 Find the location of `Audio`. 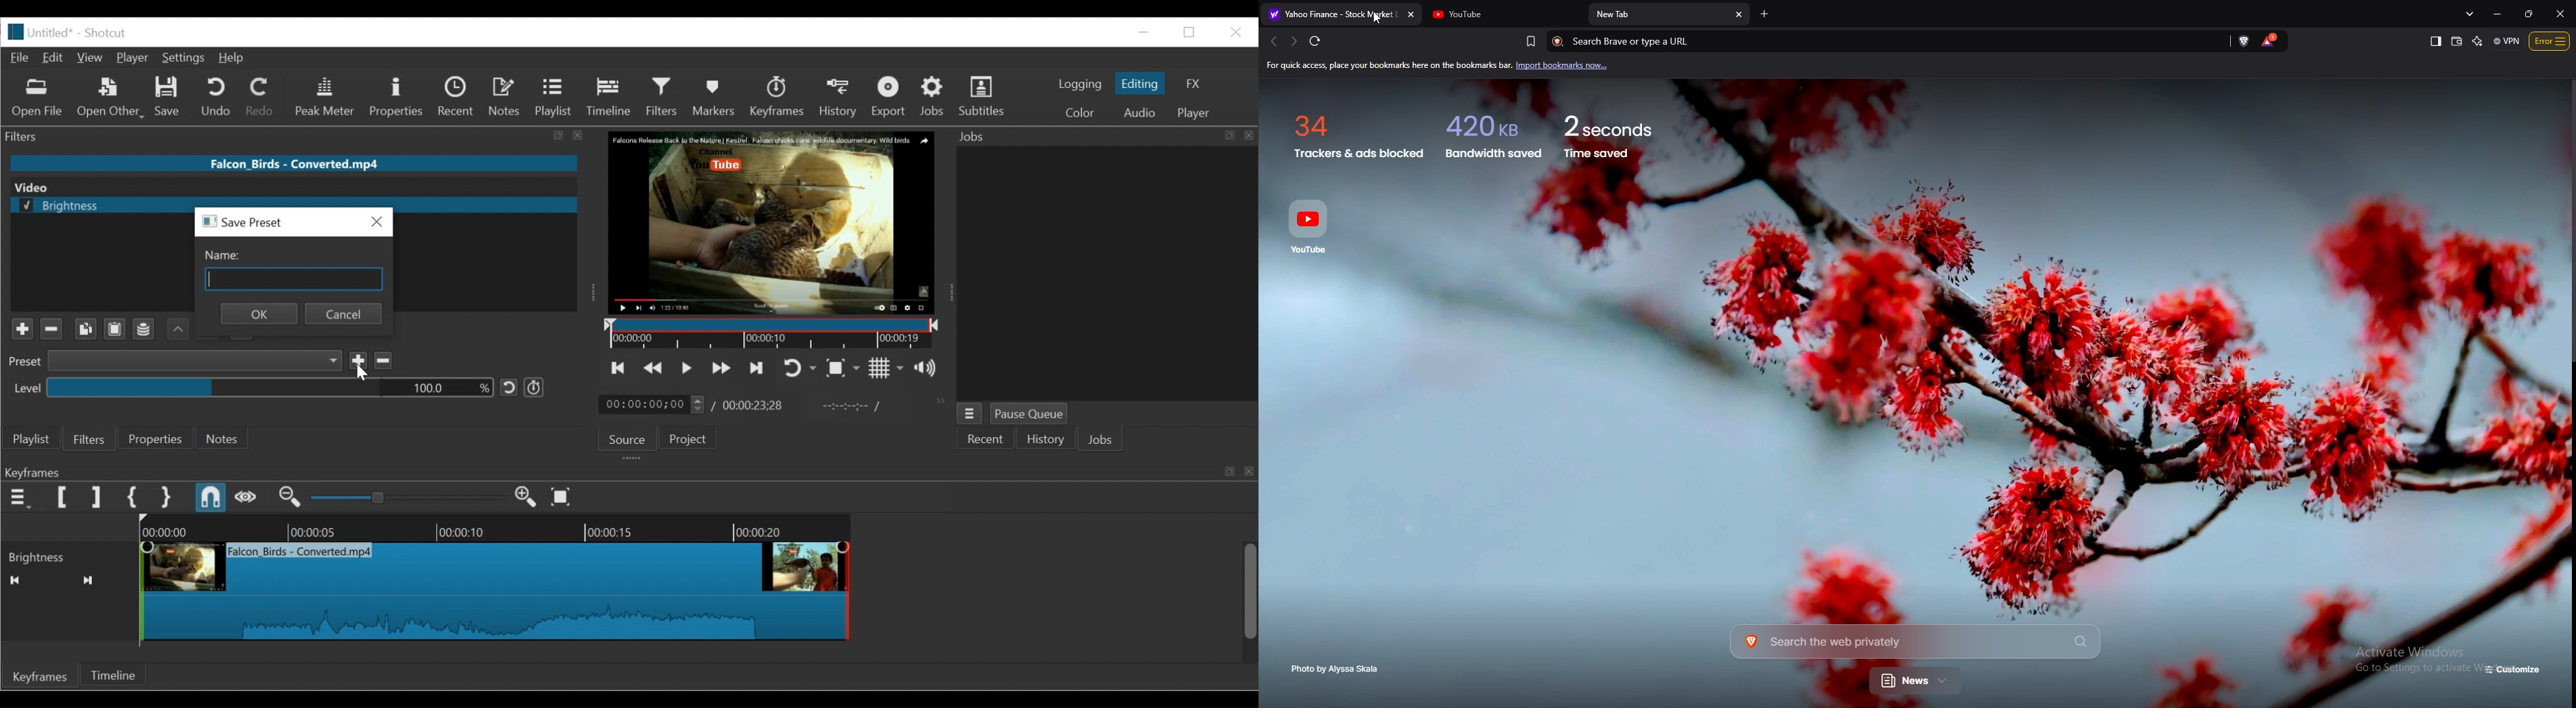

Audio is located at coordinates (1142, 112).